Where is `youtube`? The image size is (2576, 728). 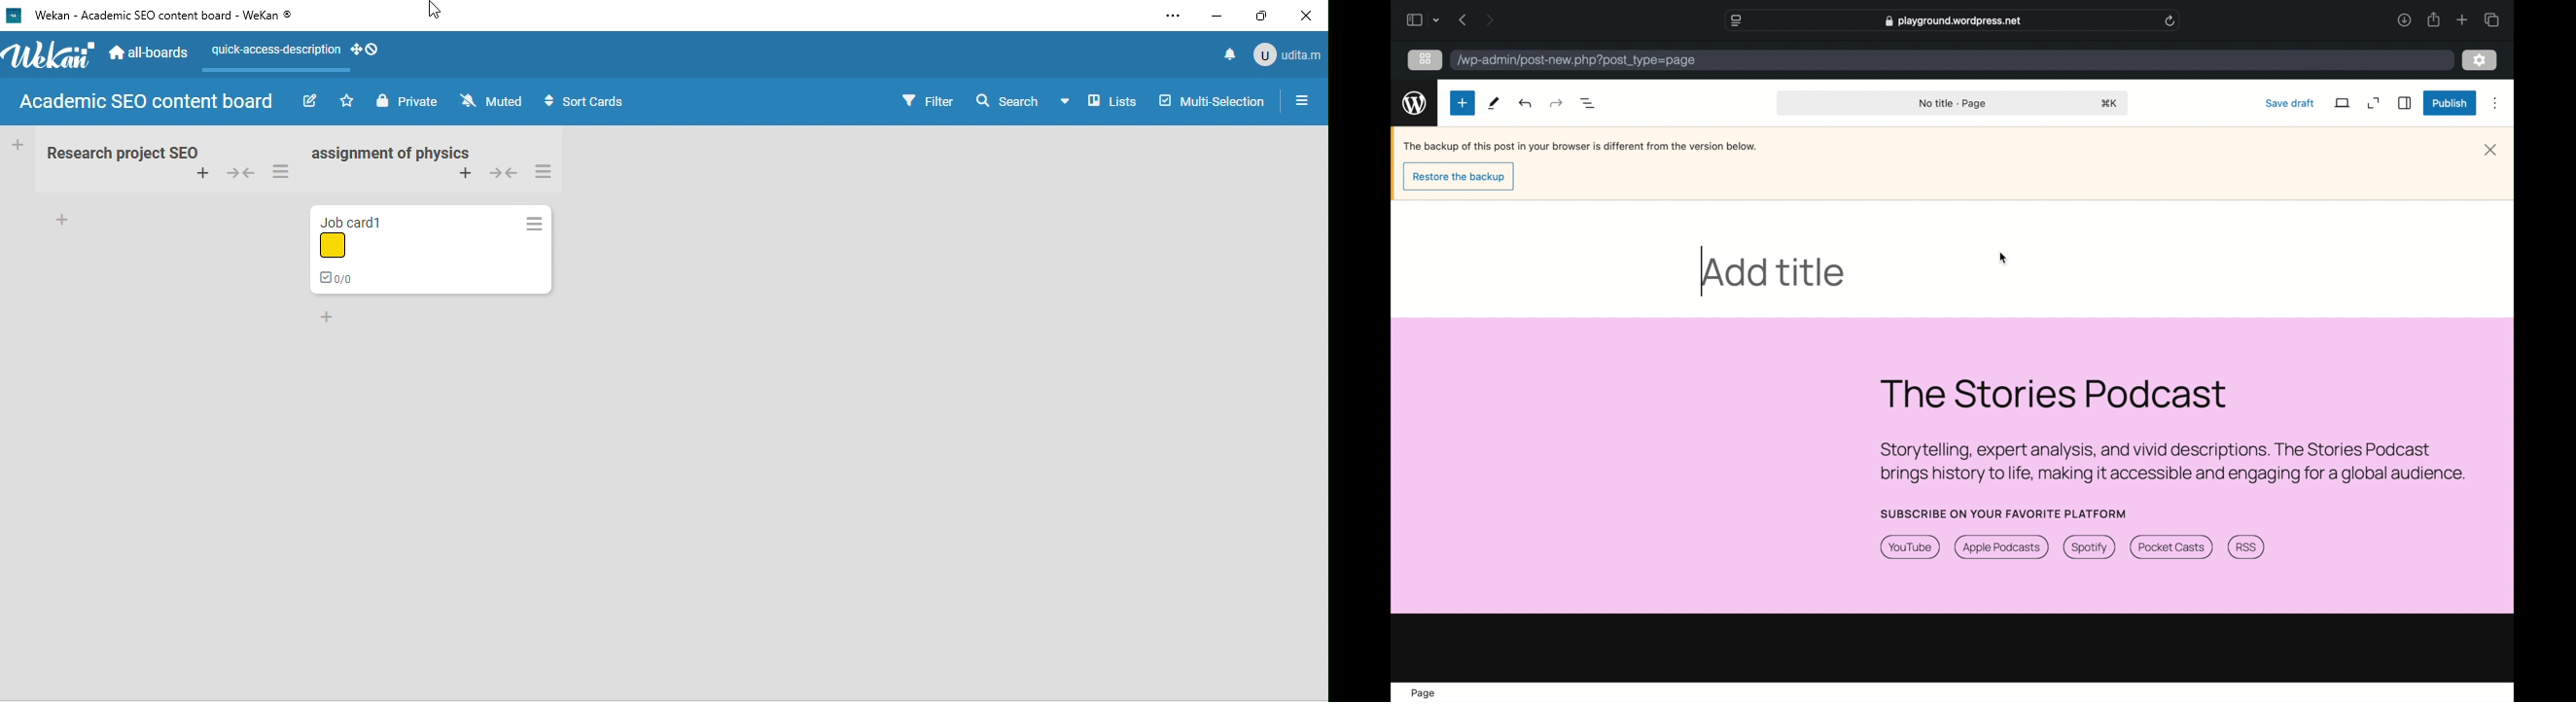
youtube is located at coordinates (1910, 548).